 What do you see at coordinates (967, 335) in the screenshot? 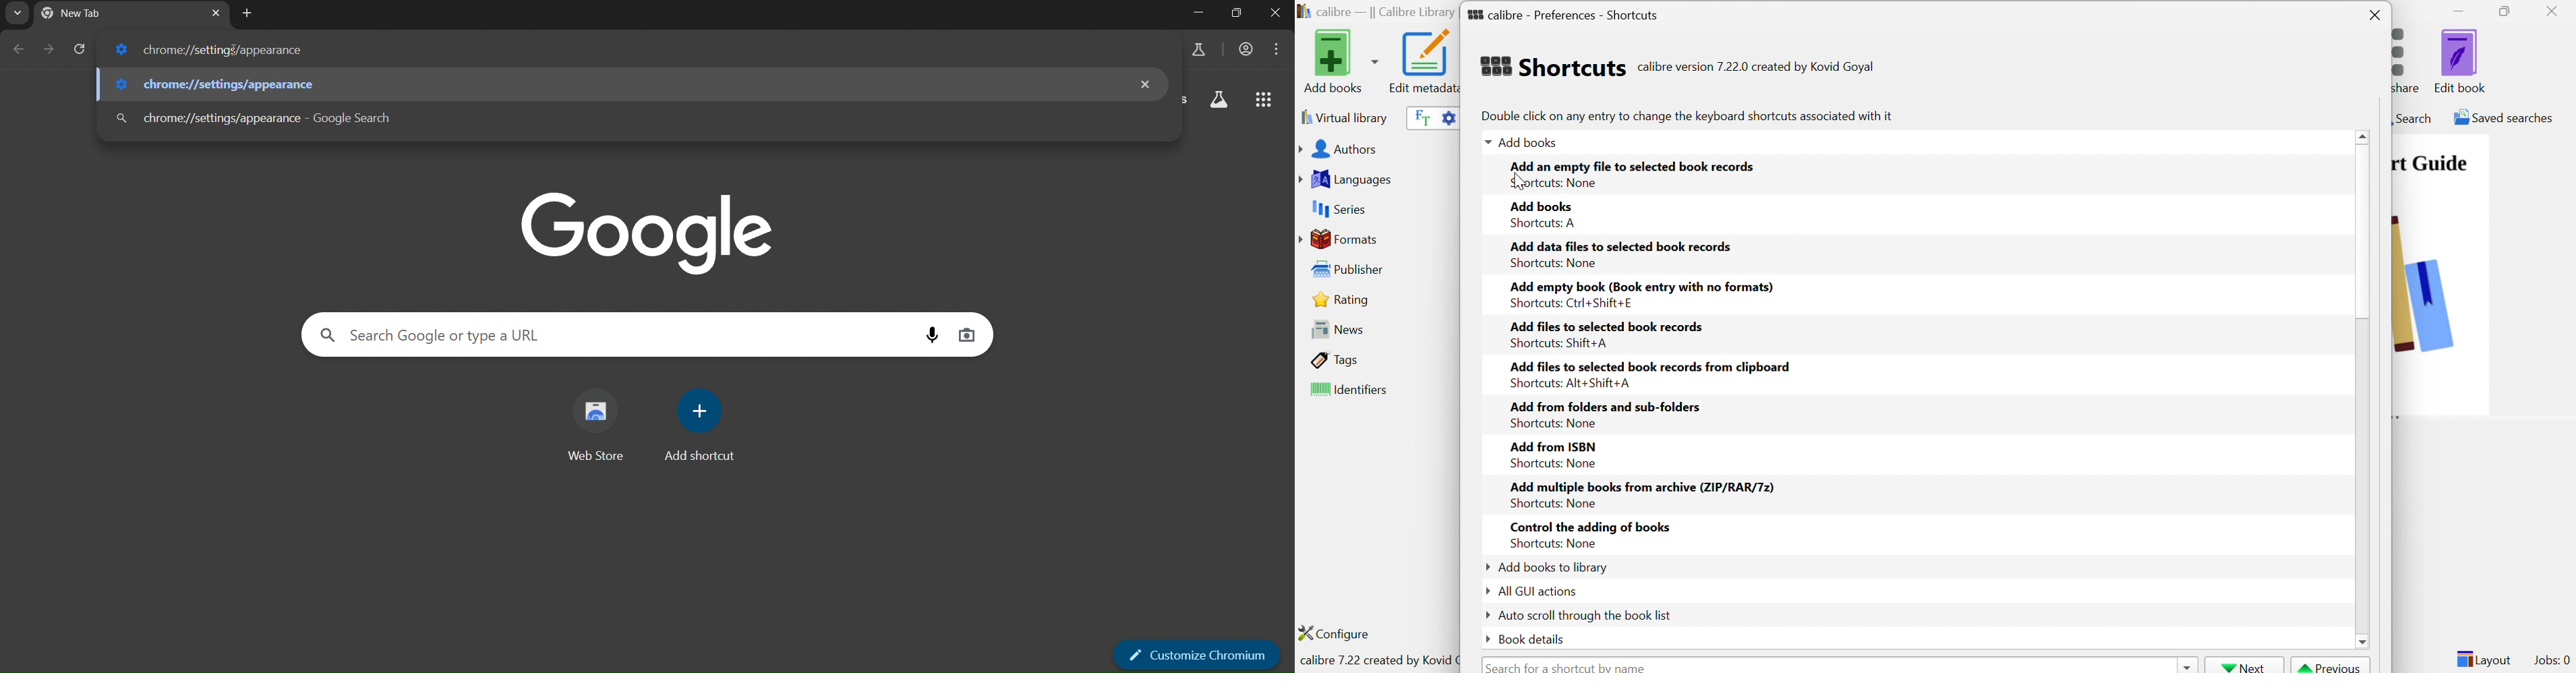
I see `image search` at bounding box center [967, 335].